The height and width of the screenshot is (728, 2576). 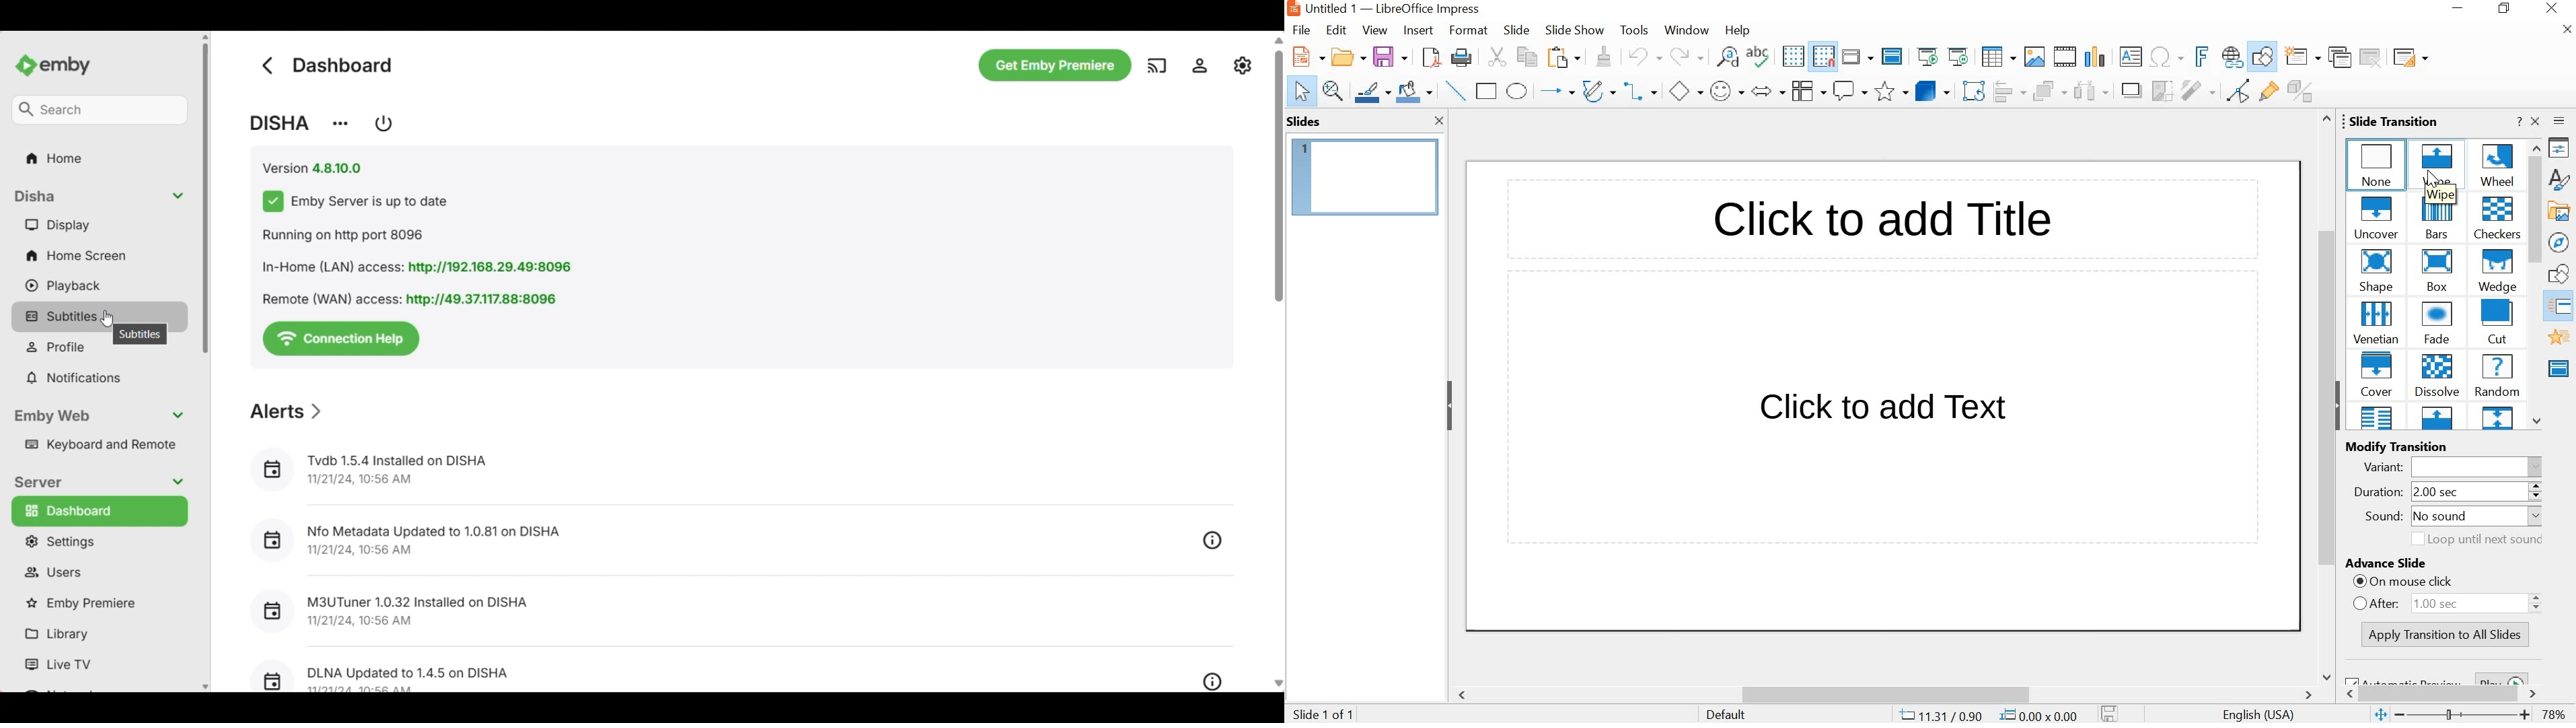 I want to click on HELP, so click(x=1737, y=31).